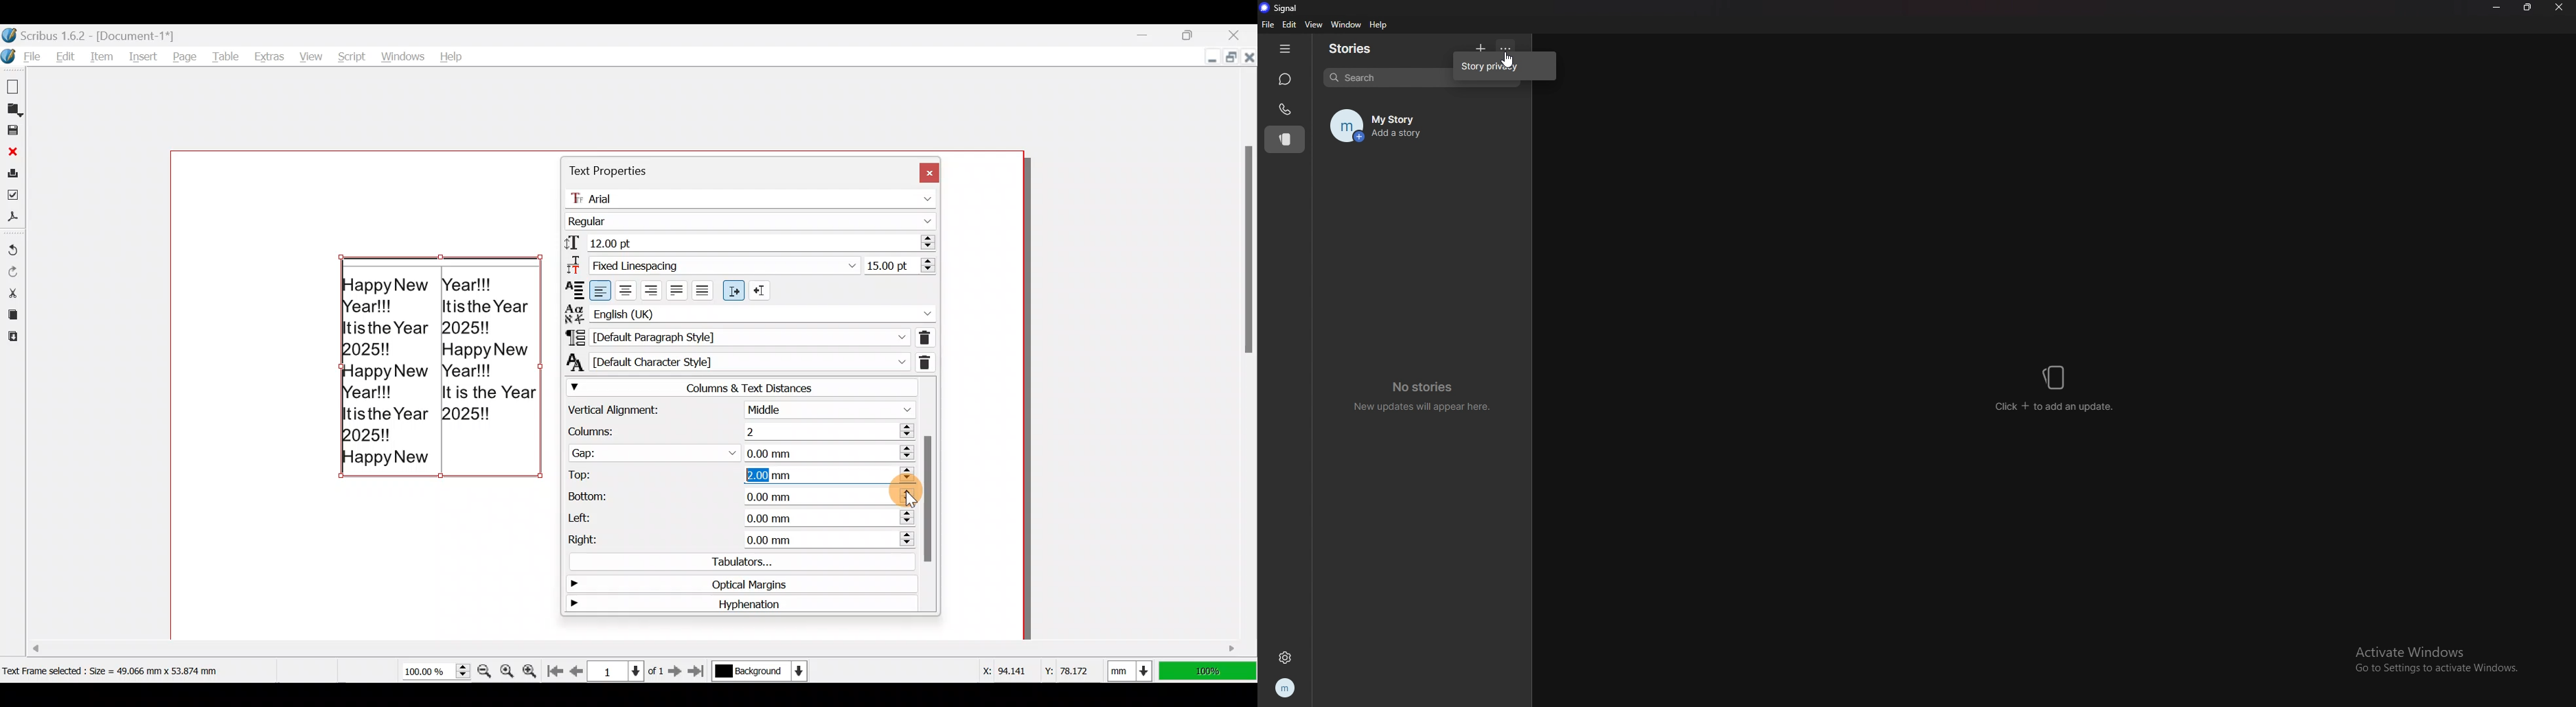 This screenshot has width=2576, height=728. What do you see at coordinates (625, 670) in the screenshot?
I see `Select current page` at bounding box center [625, 670].